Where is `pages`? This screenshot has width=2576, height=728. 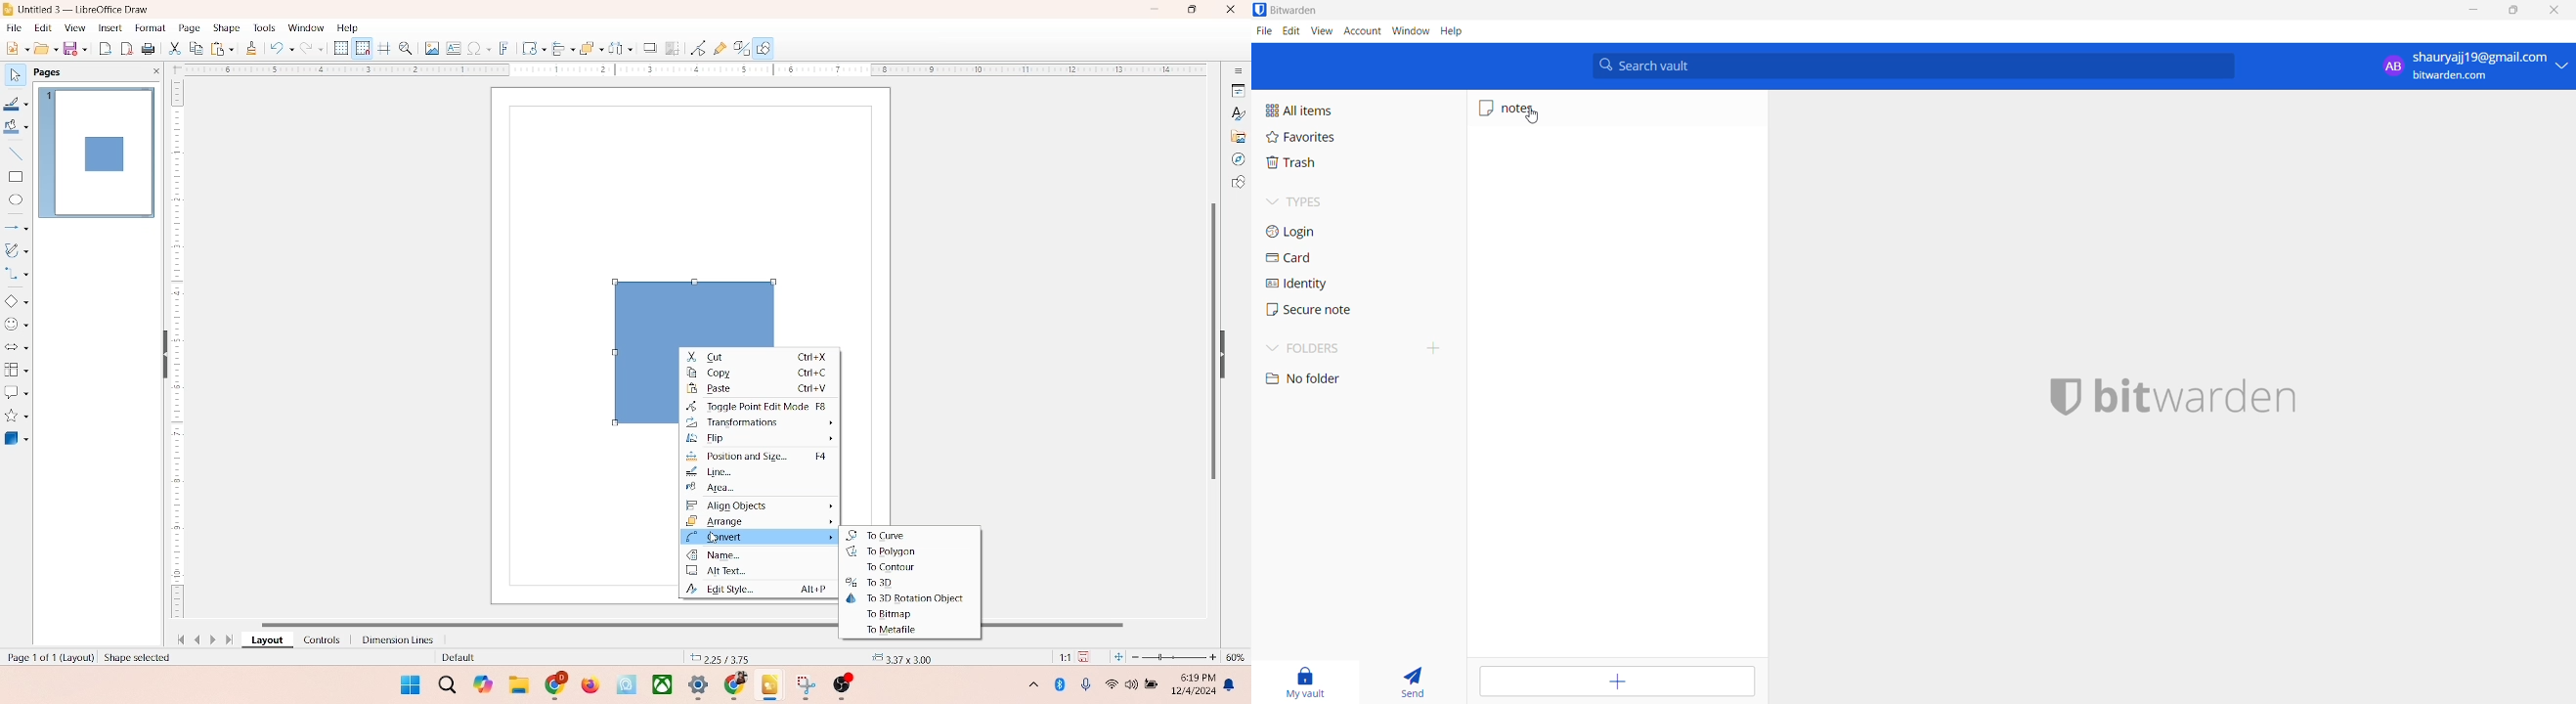
pages is located at coordinates (46, 70).